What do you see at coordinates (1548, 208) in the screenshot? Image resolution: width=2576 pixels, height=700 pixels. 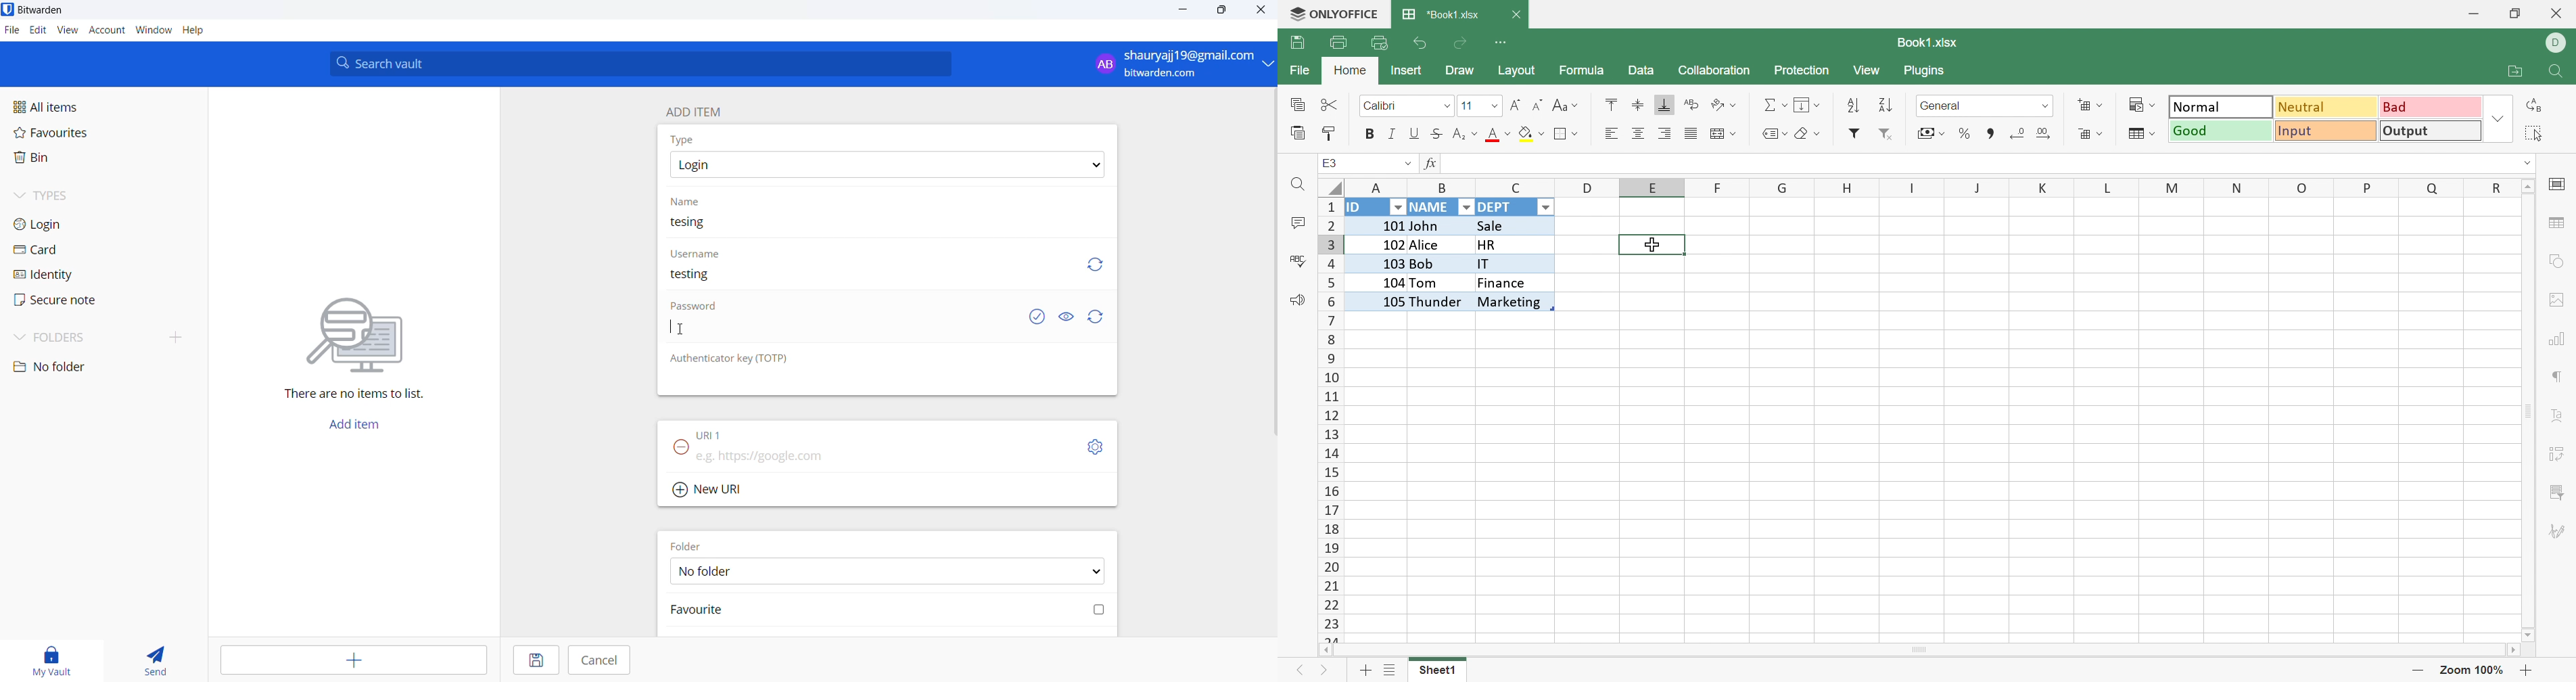 I see `Drop Down` at bounding box center [1548, 208].